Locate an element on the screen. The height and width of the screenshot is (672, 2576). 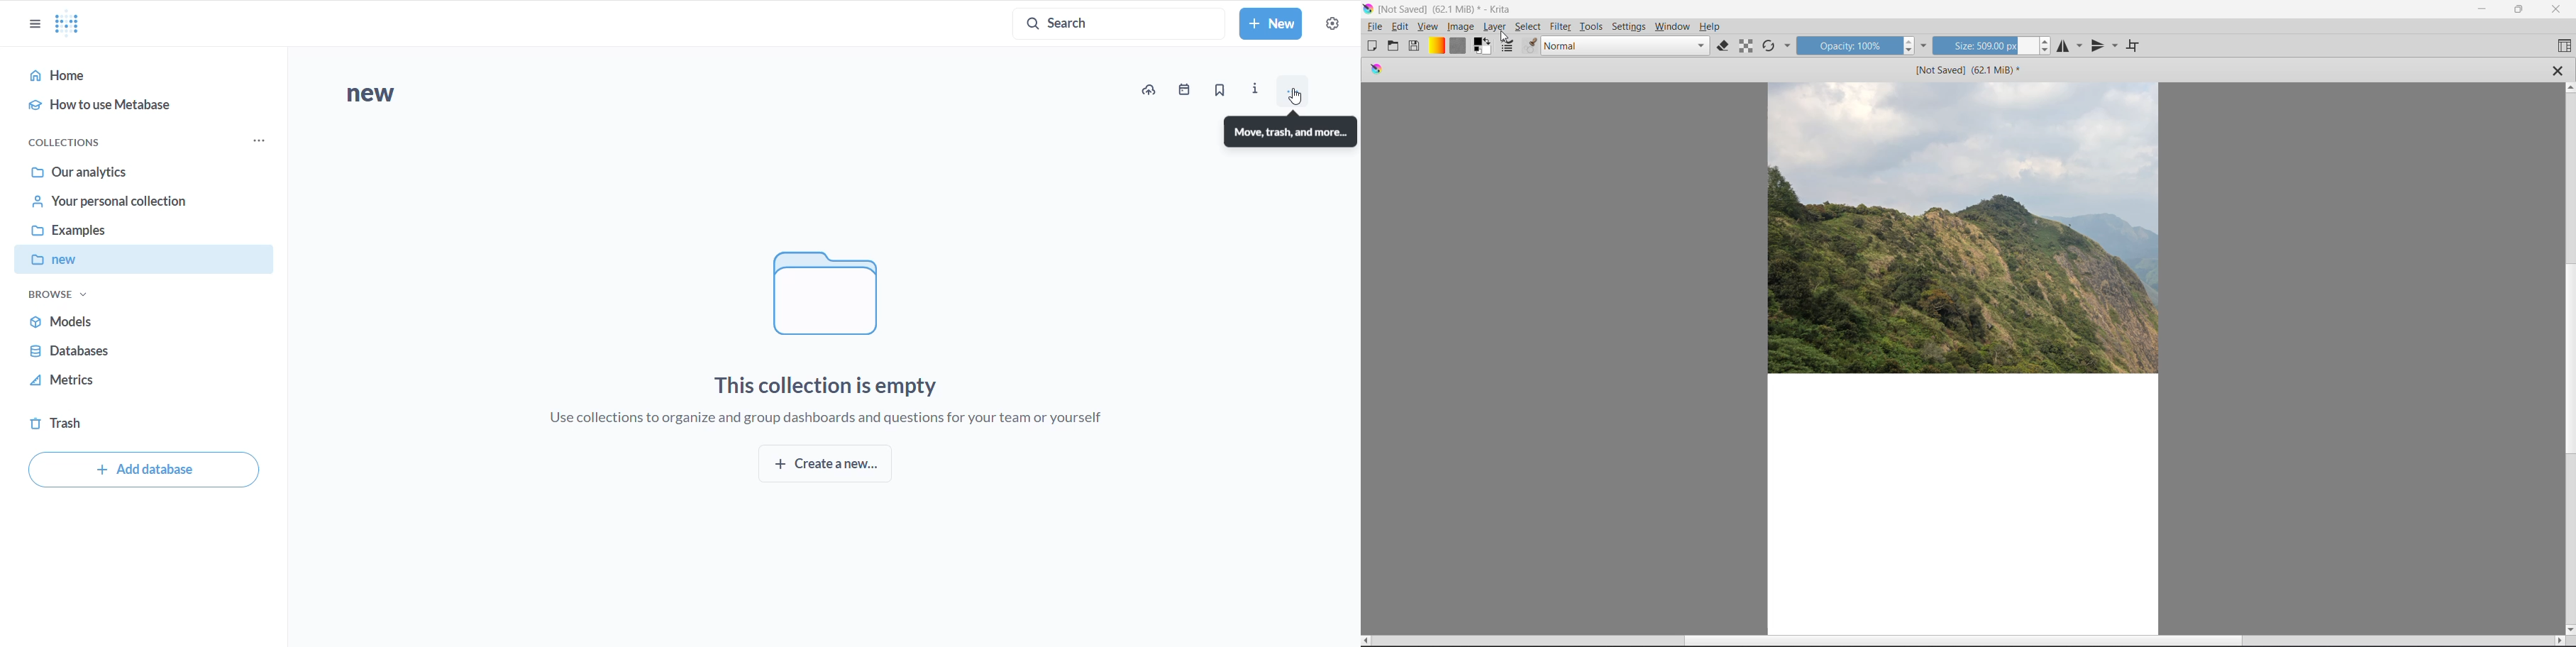
upload is located at coordinates (1152, 89).